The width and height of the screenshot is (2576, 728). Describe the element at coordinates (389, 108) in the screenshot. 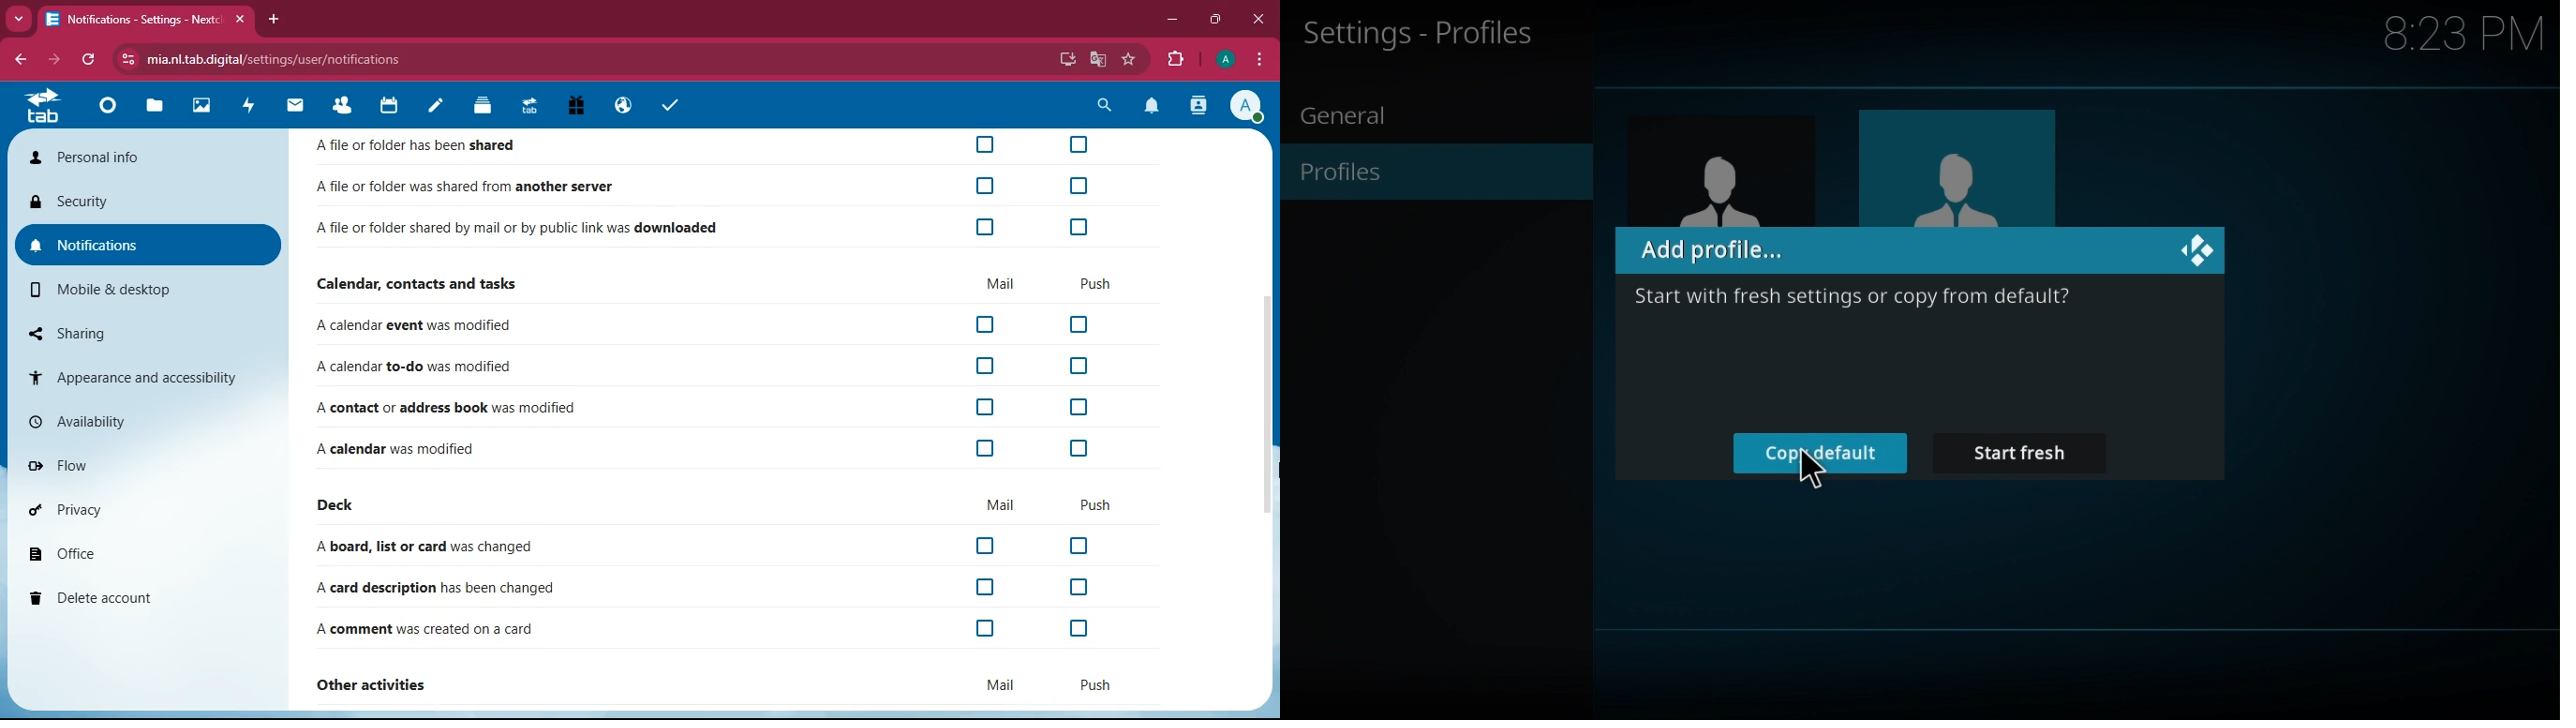

I see `calendar` at that location.